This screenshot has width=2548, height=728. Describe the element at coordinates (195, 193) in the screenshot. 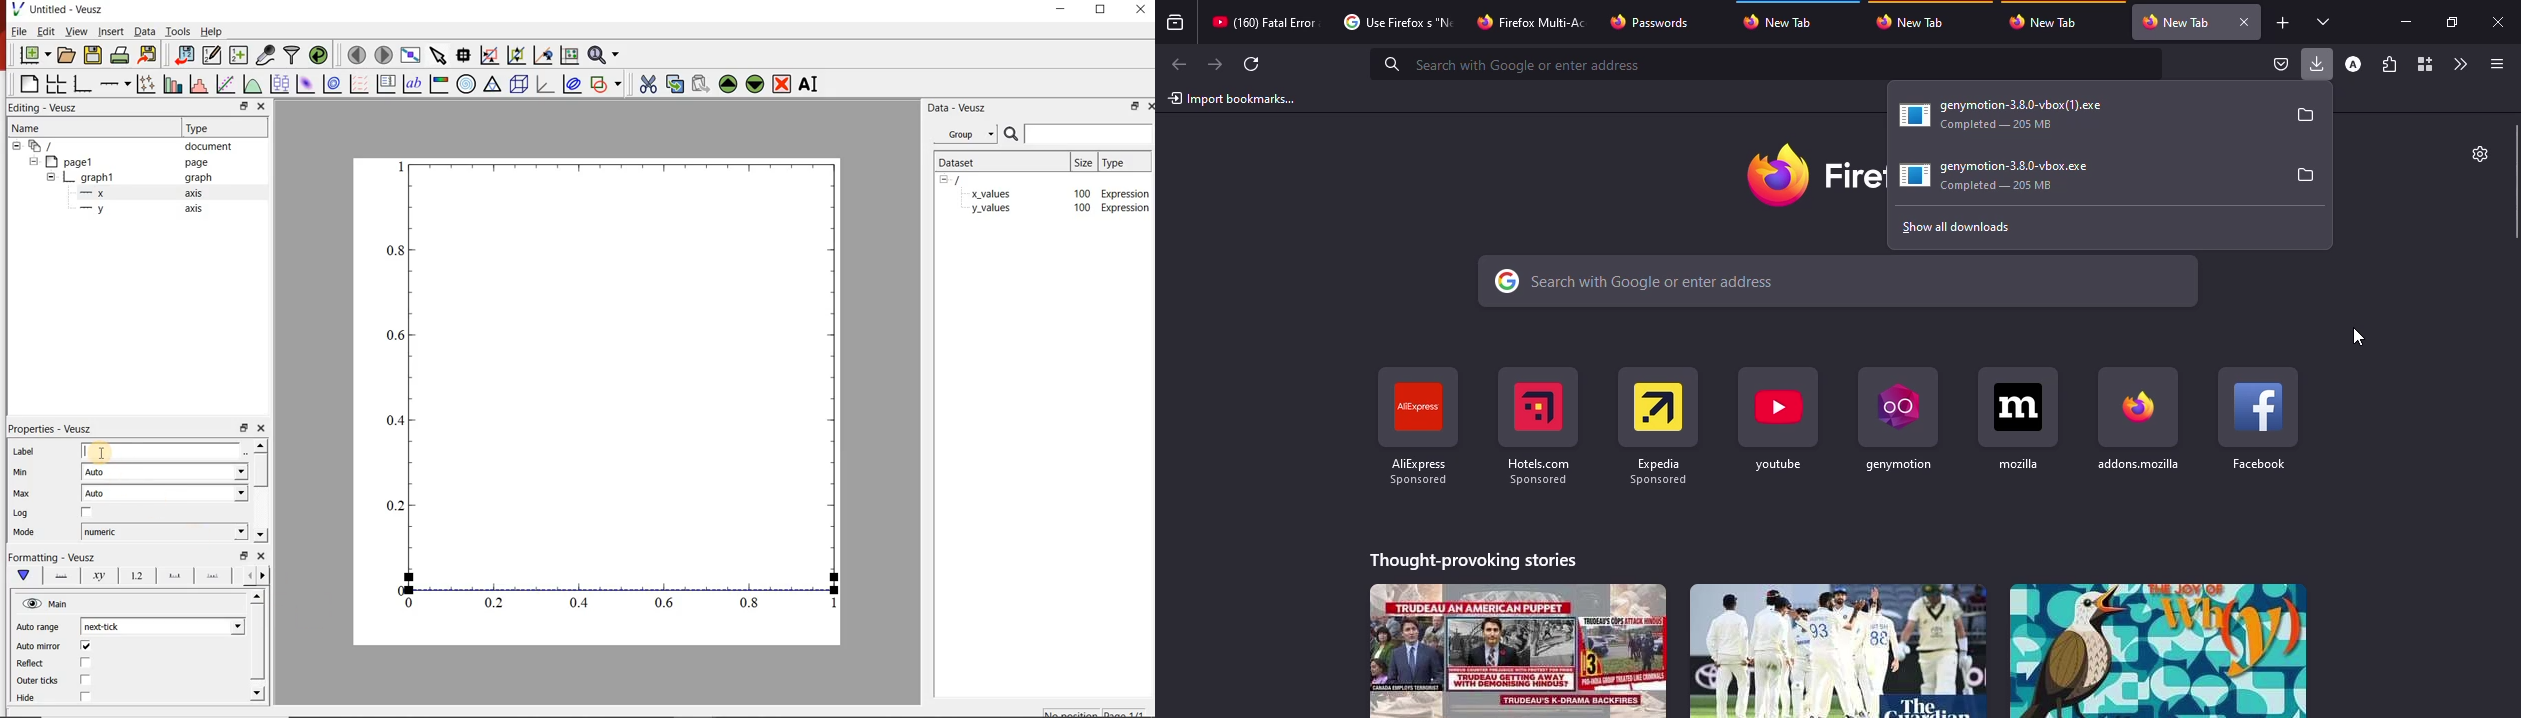

I see `axis` at that location.